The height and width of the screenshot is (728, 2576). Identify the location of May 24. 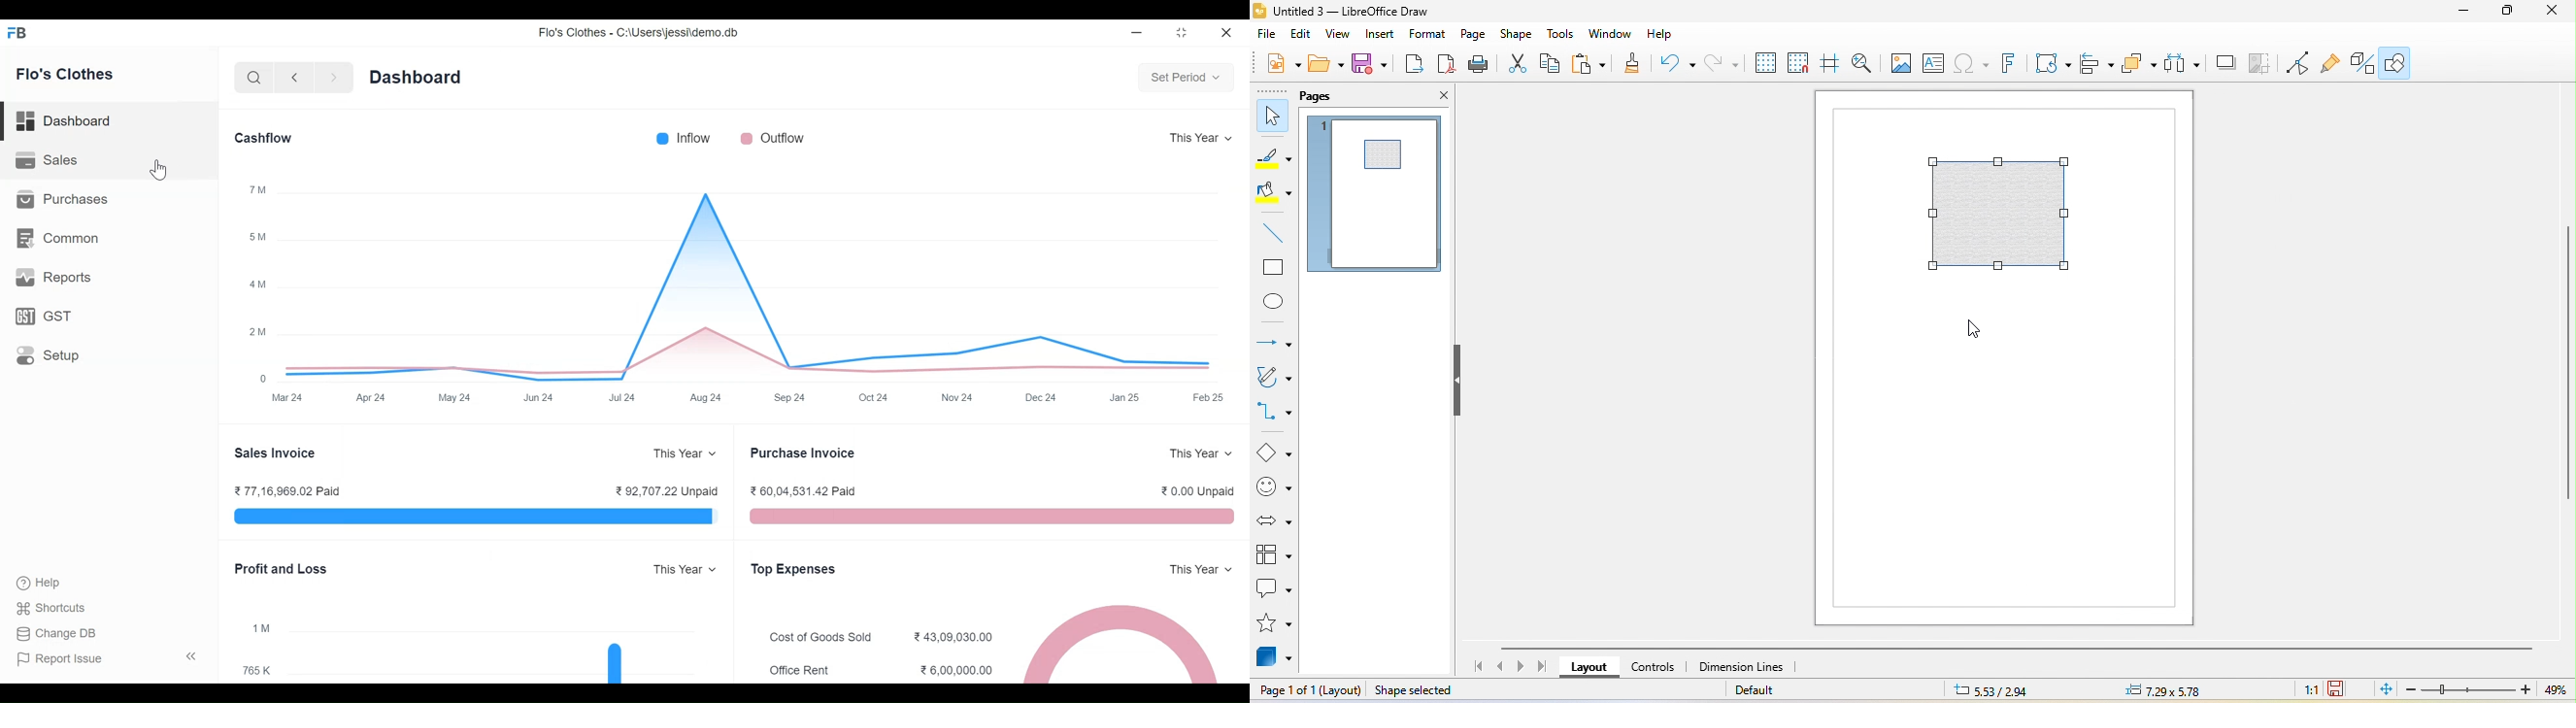
(454, 398).